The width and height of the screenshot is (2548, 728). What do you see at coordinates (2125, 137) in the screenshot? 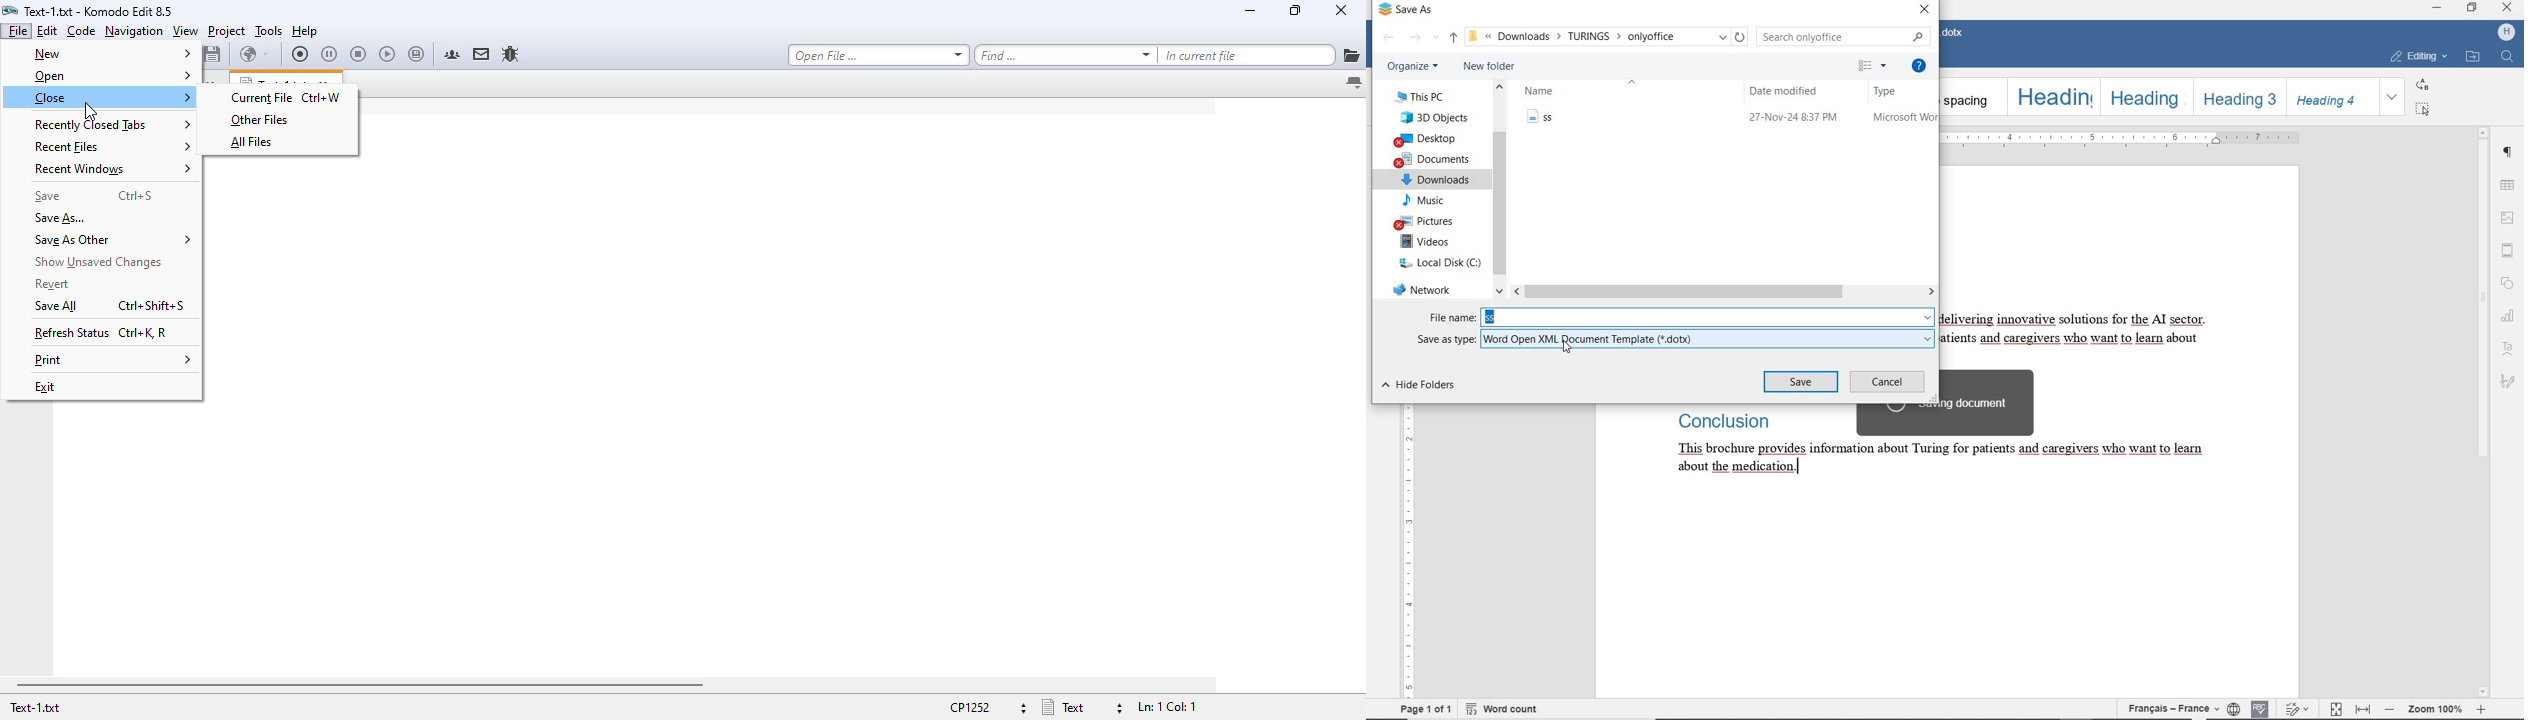
I see `RULER` at bounding box center [2125, 137].